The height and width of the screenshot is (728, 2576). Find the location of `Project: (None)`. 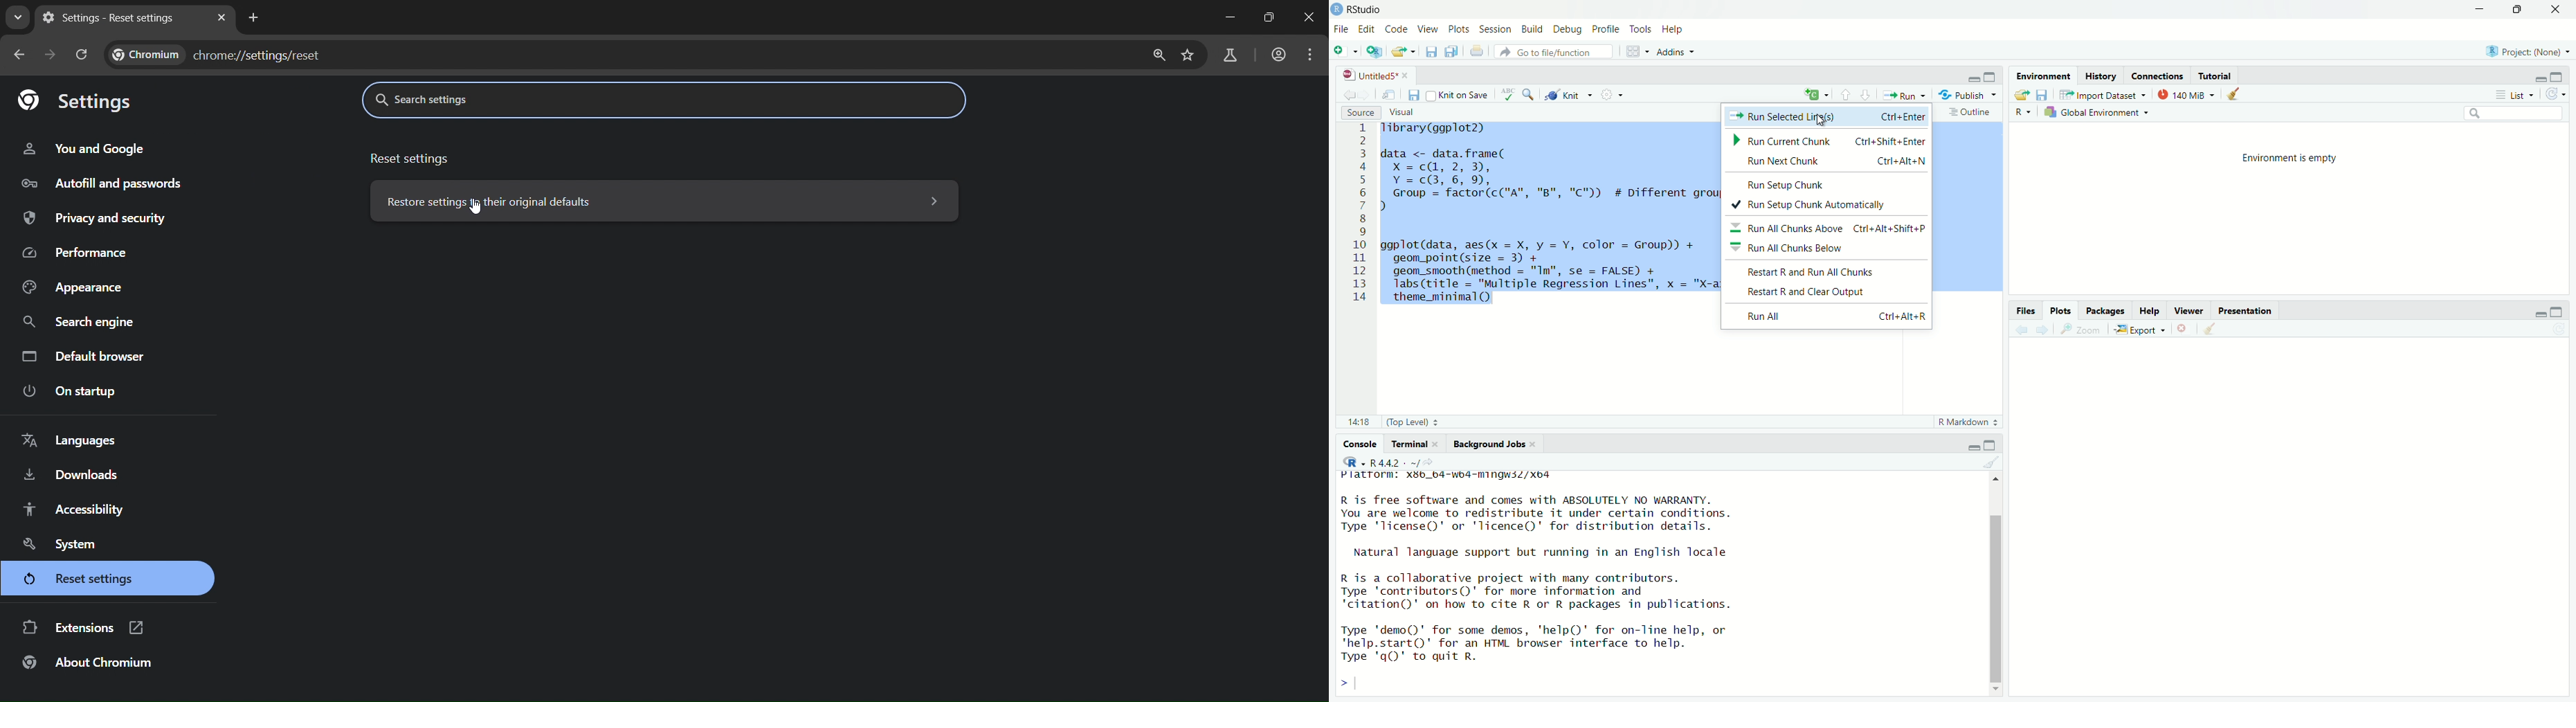

Project: (None) is located at coordinates (2527, 53).